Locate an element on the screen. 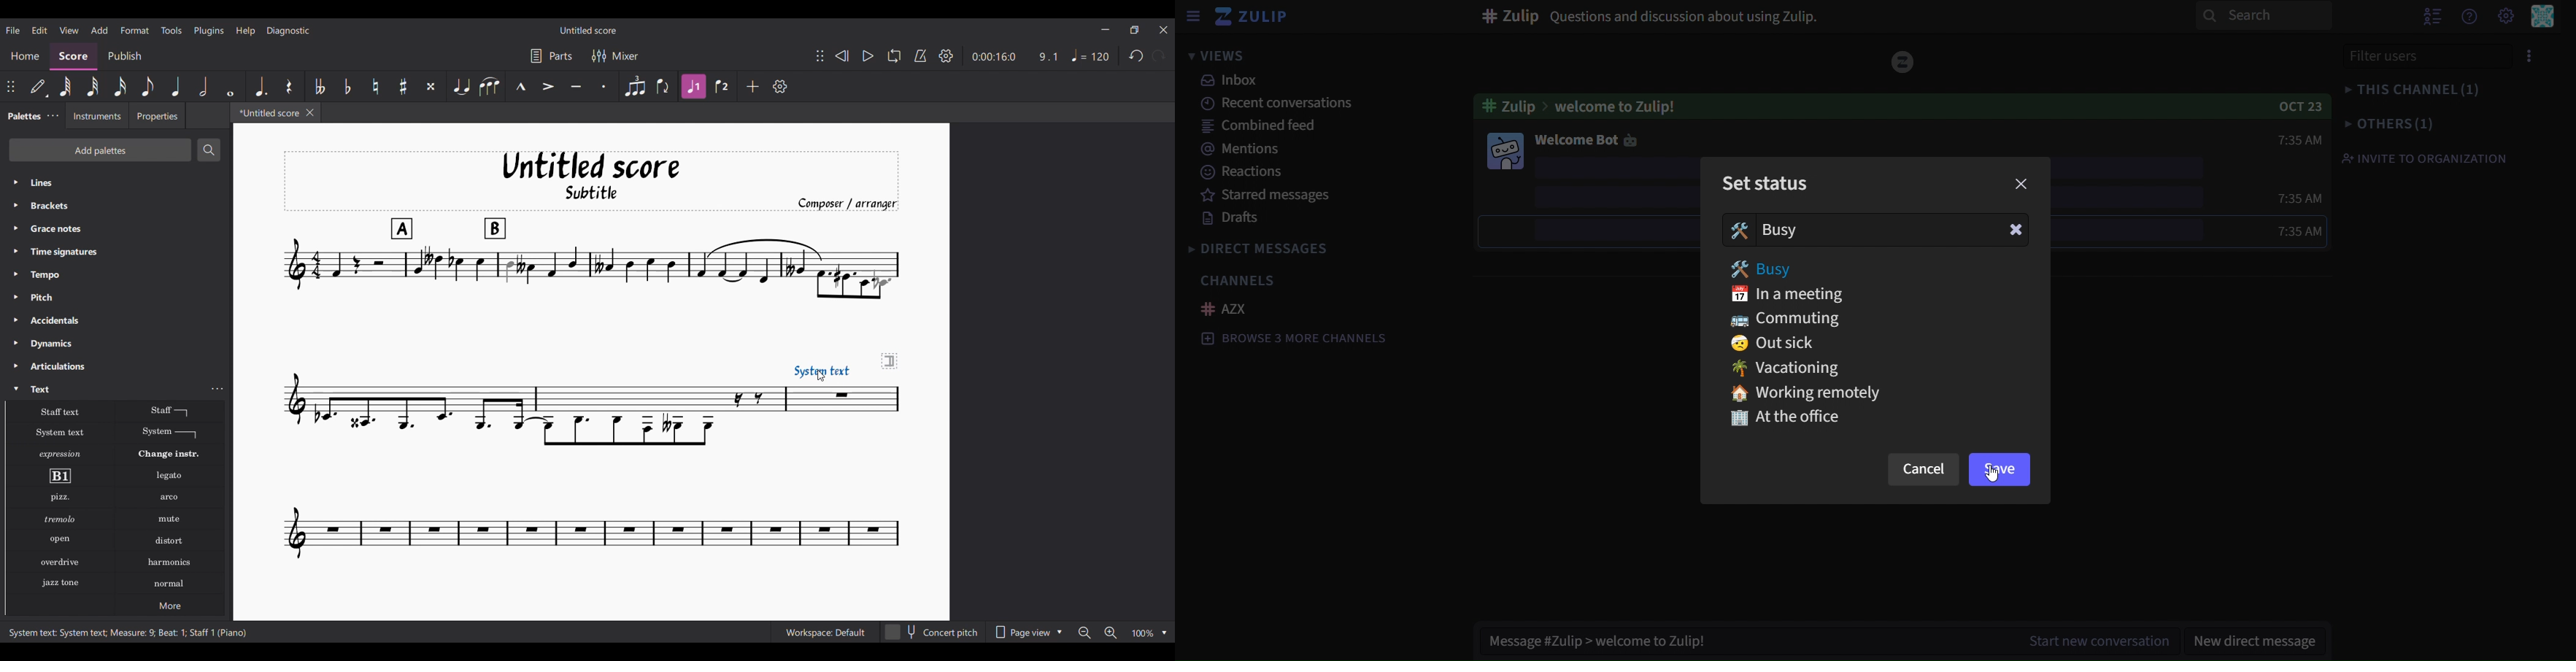 This screenshot has width=2576, height=672. busy is located at coordinates (1766, 269).